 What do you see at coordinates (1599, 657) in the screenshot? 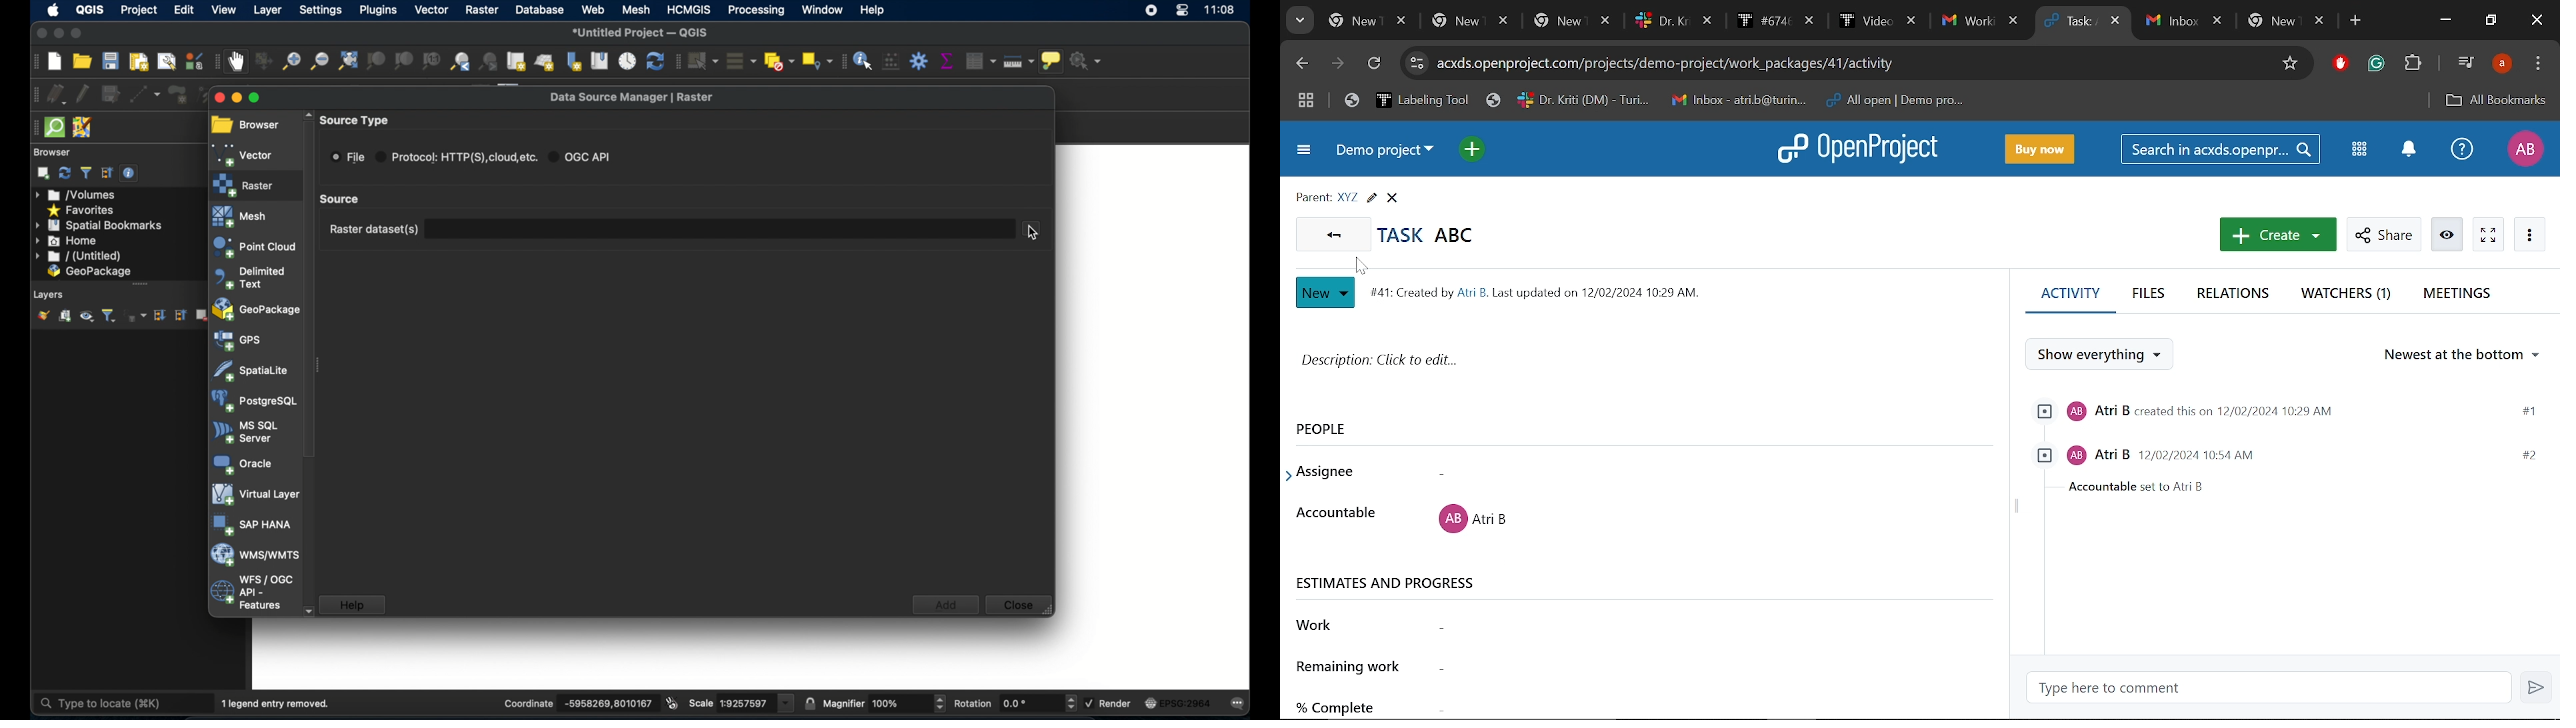
I see `Remaining work` at bounding box center [1599, 657].